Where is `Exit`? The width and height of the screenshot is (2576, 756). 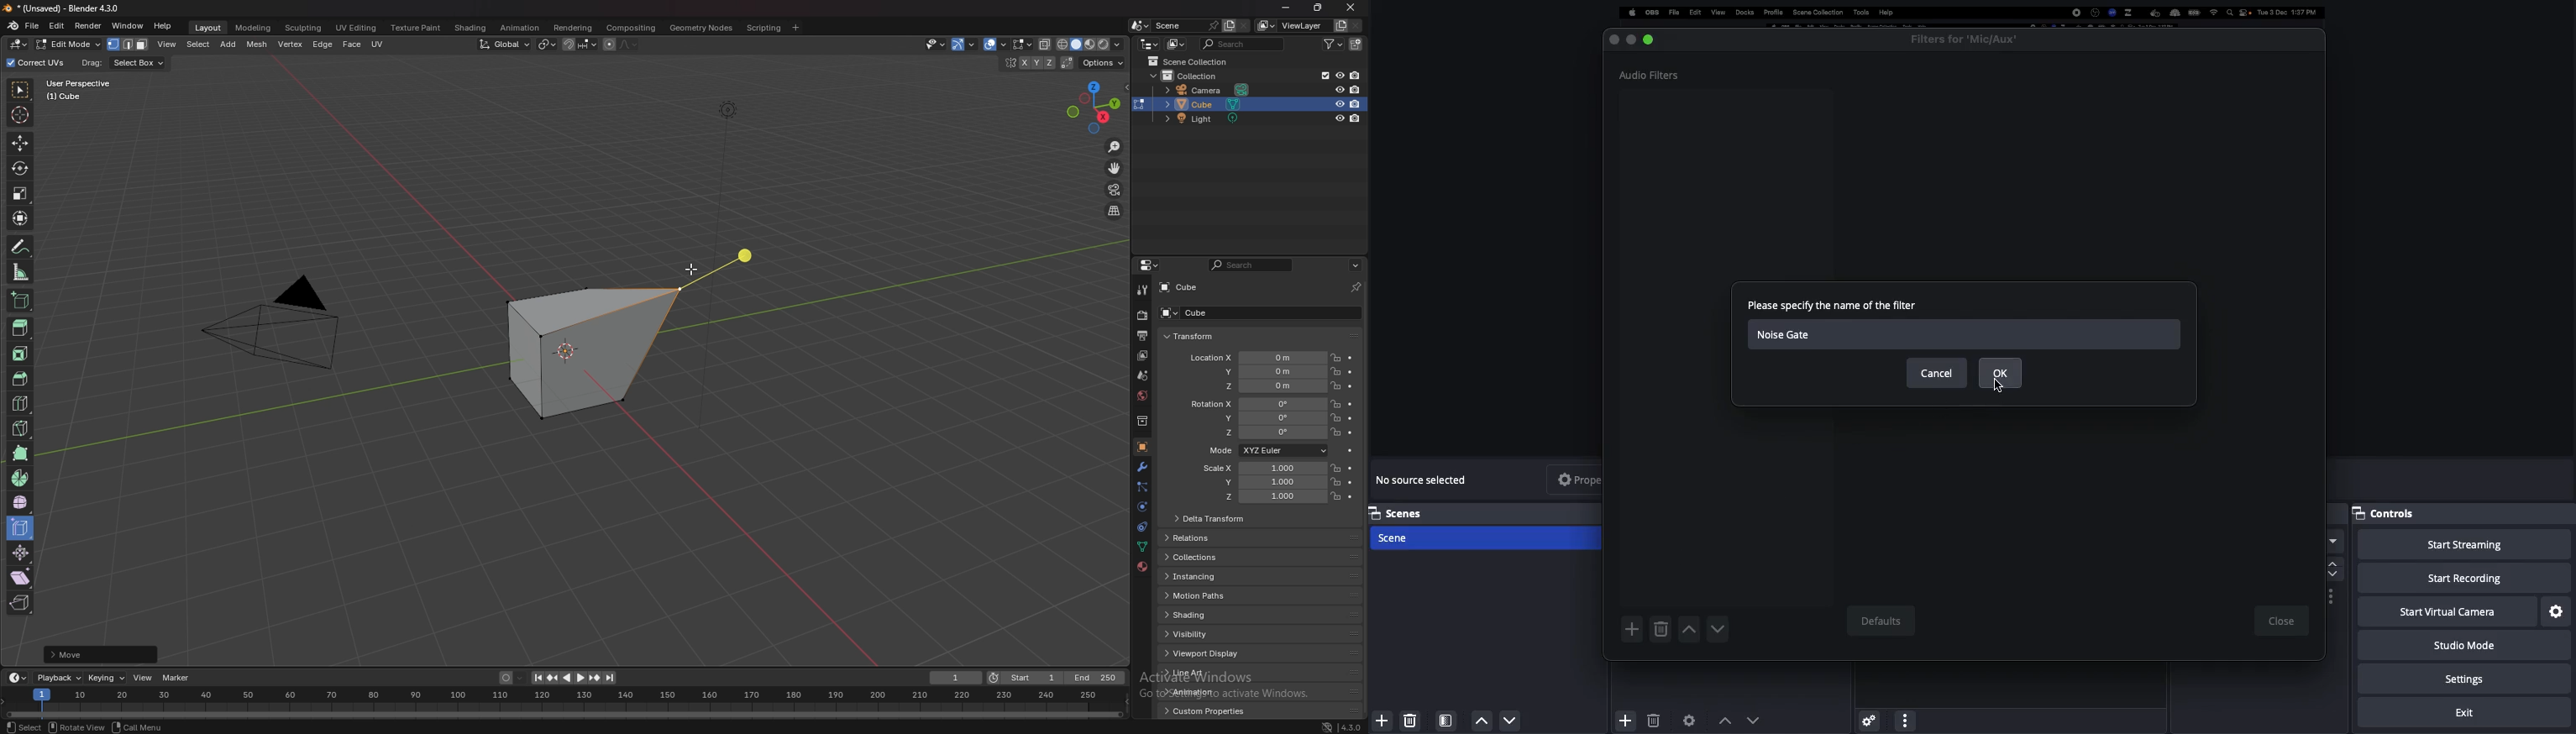 Exit is located at coordinates (2467, 713).